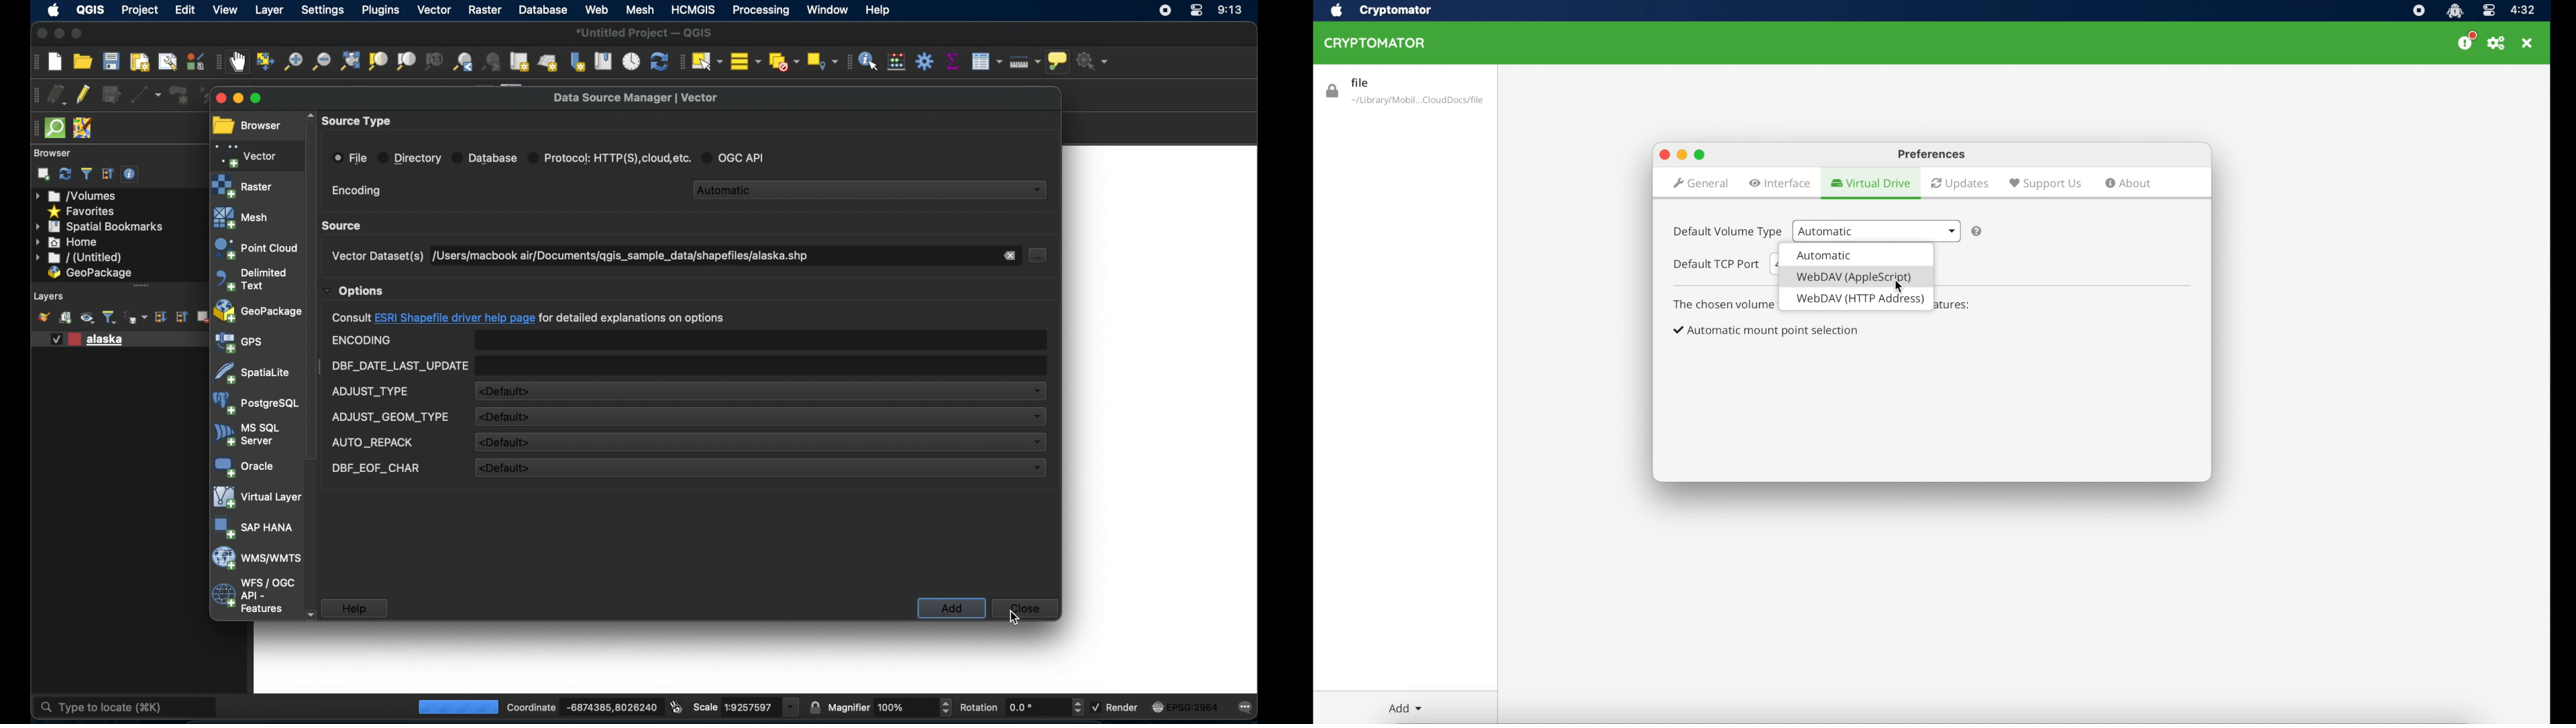  Describe the element at coordinates (2522, 11) in the screenshot. I see `time` at that location.